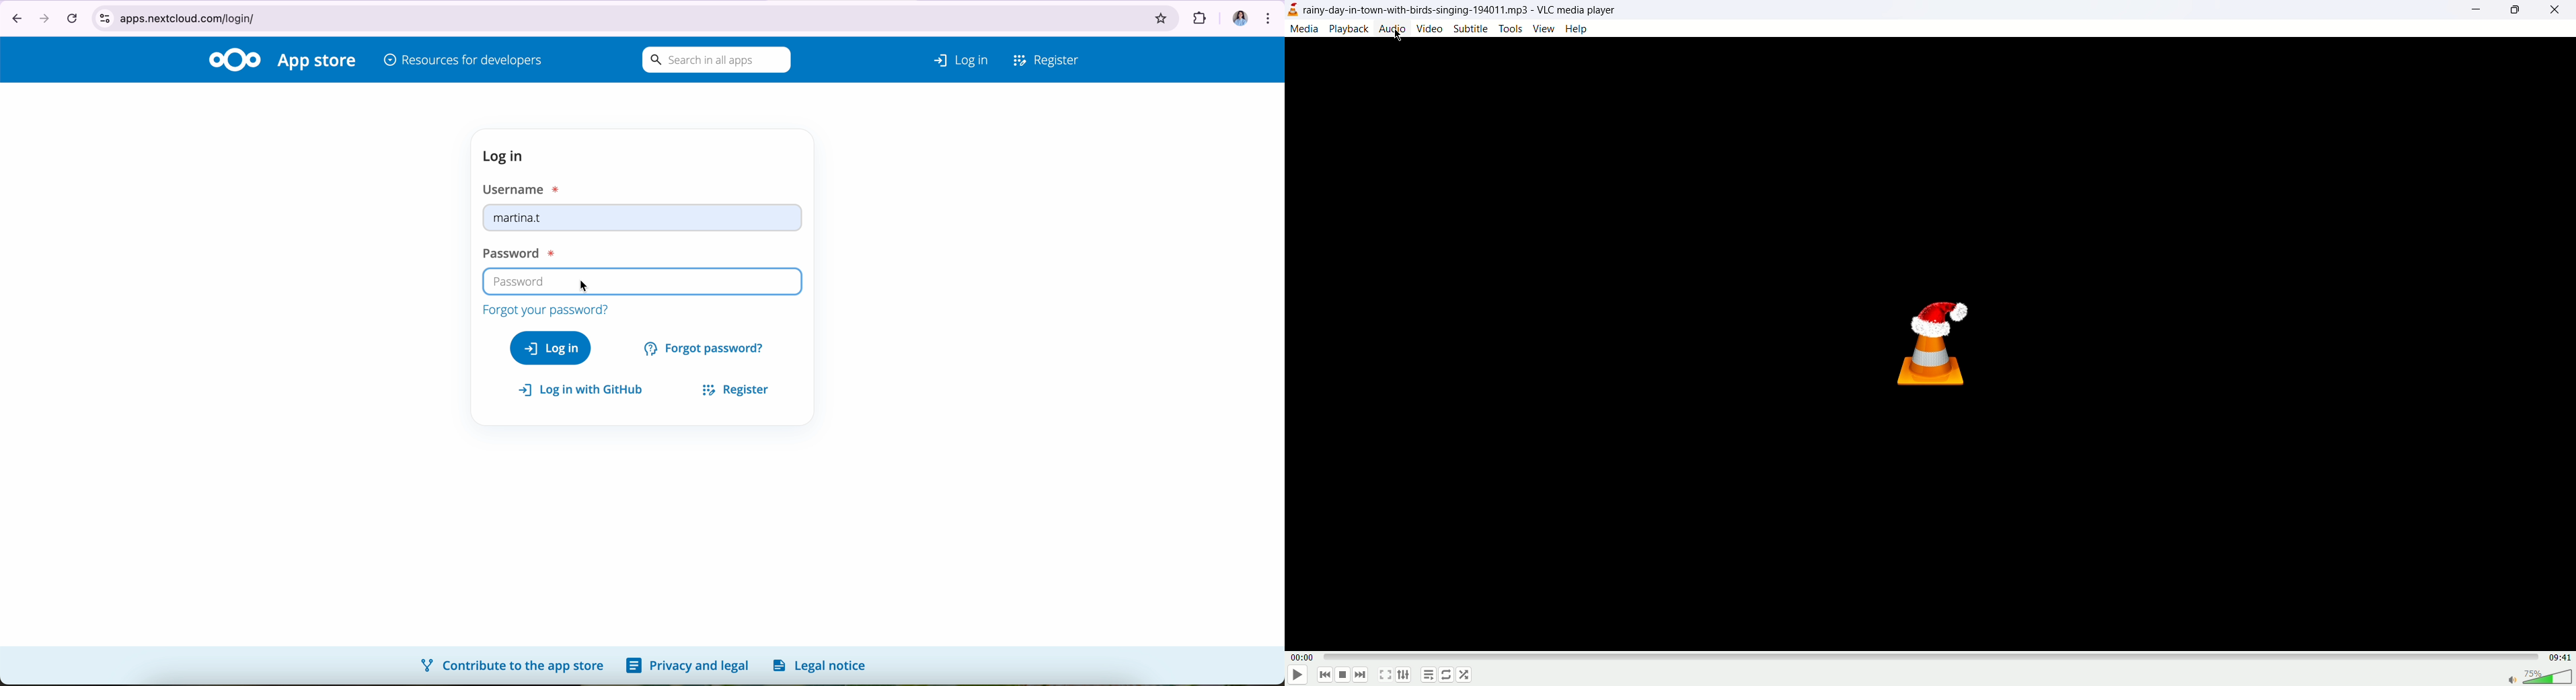 The image size is (2576, 700). I want to click on cursor, so click(585, 283).